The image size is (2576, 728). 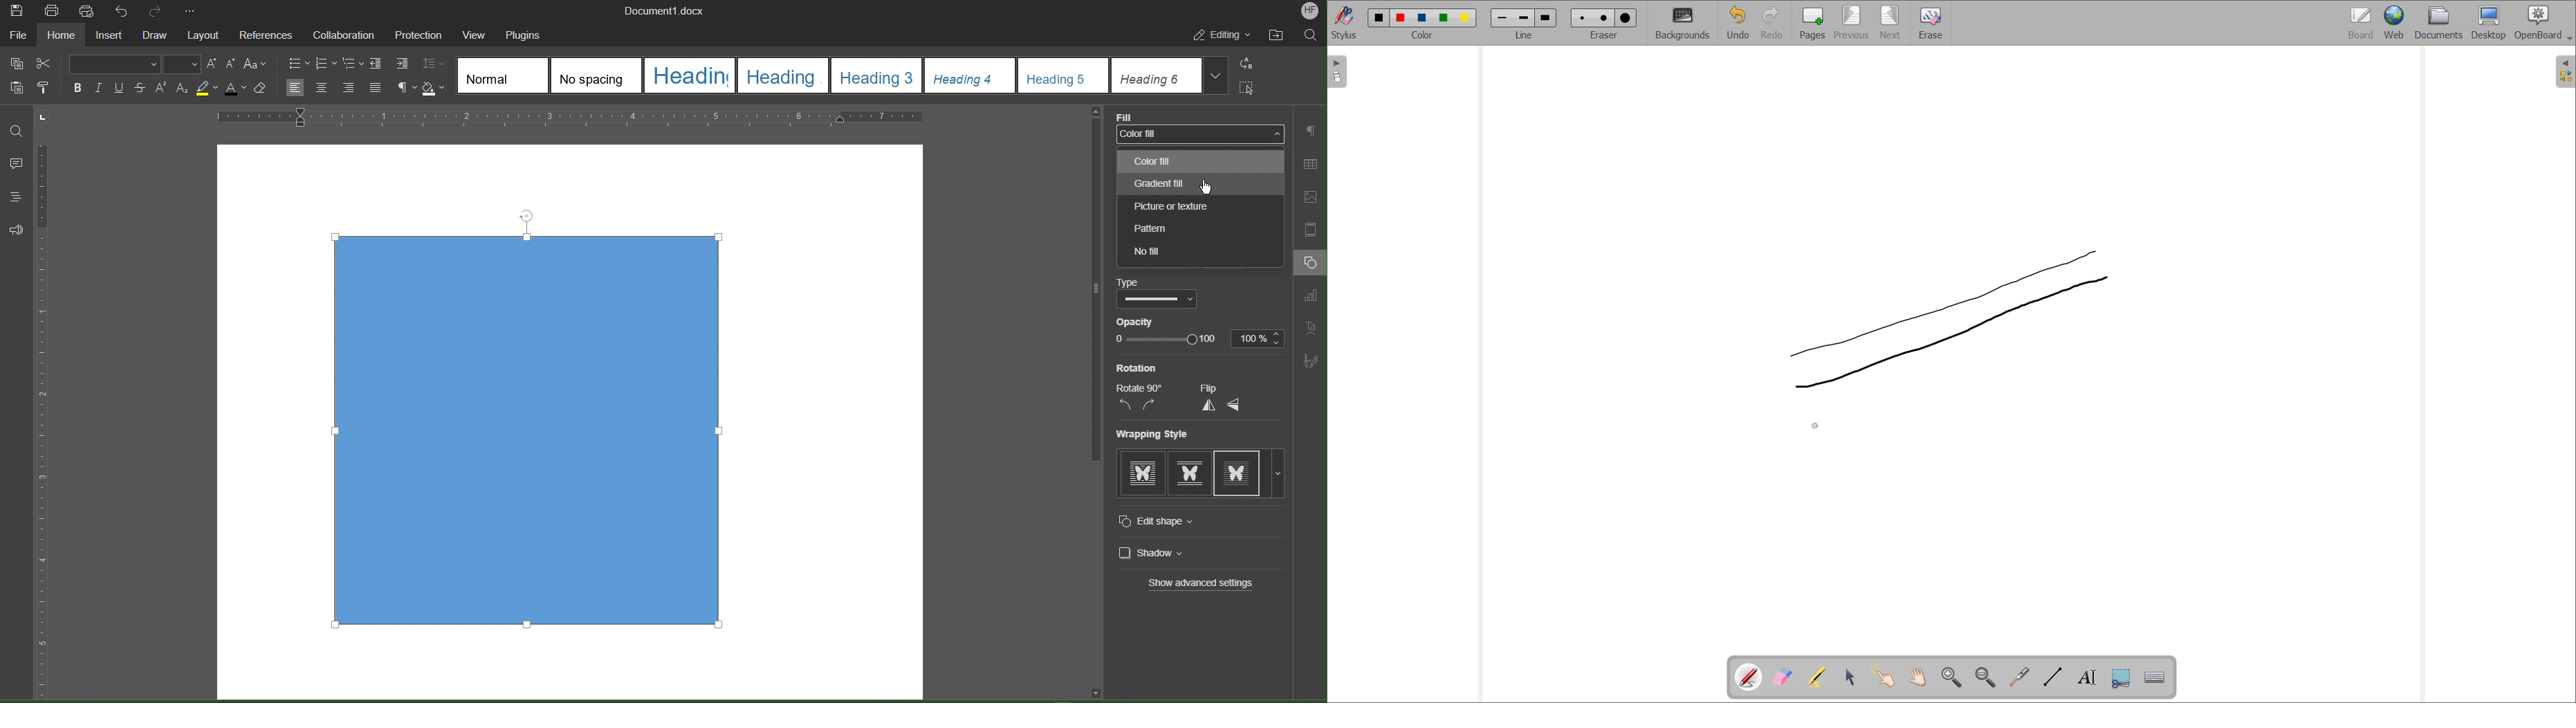 What do you see at coordinates (377, 89) in the screenshot?
I see `Justify` at bounding box center [377, 89].